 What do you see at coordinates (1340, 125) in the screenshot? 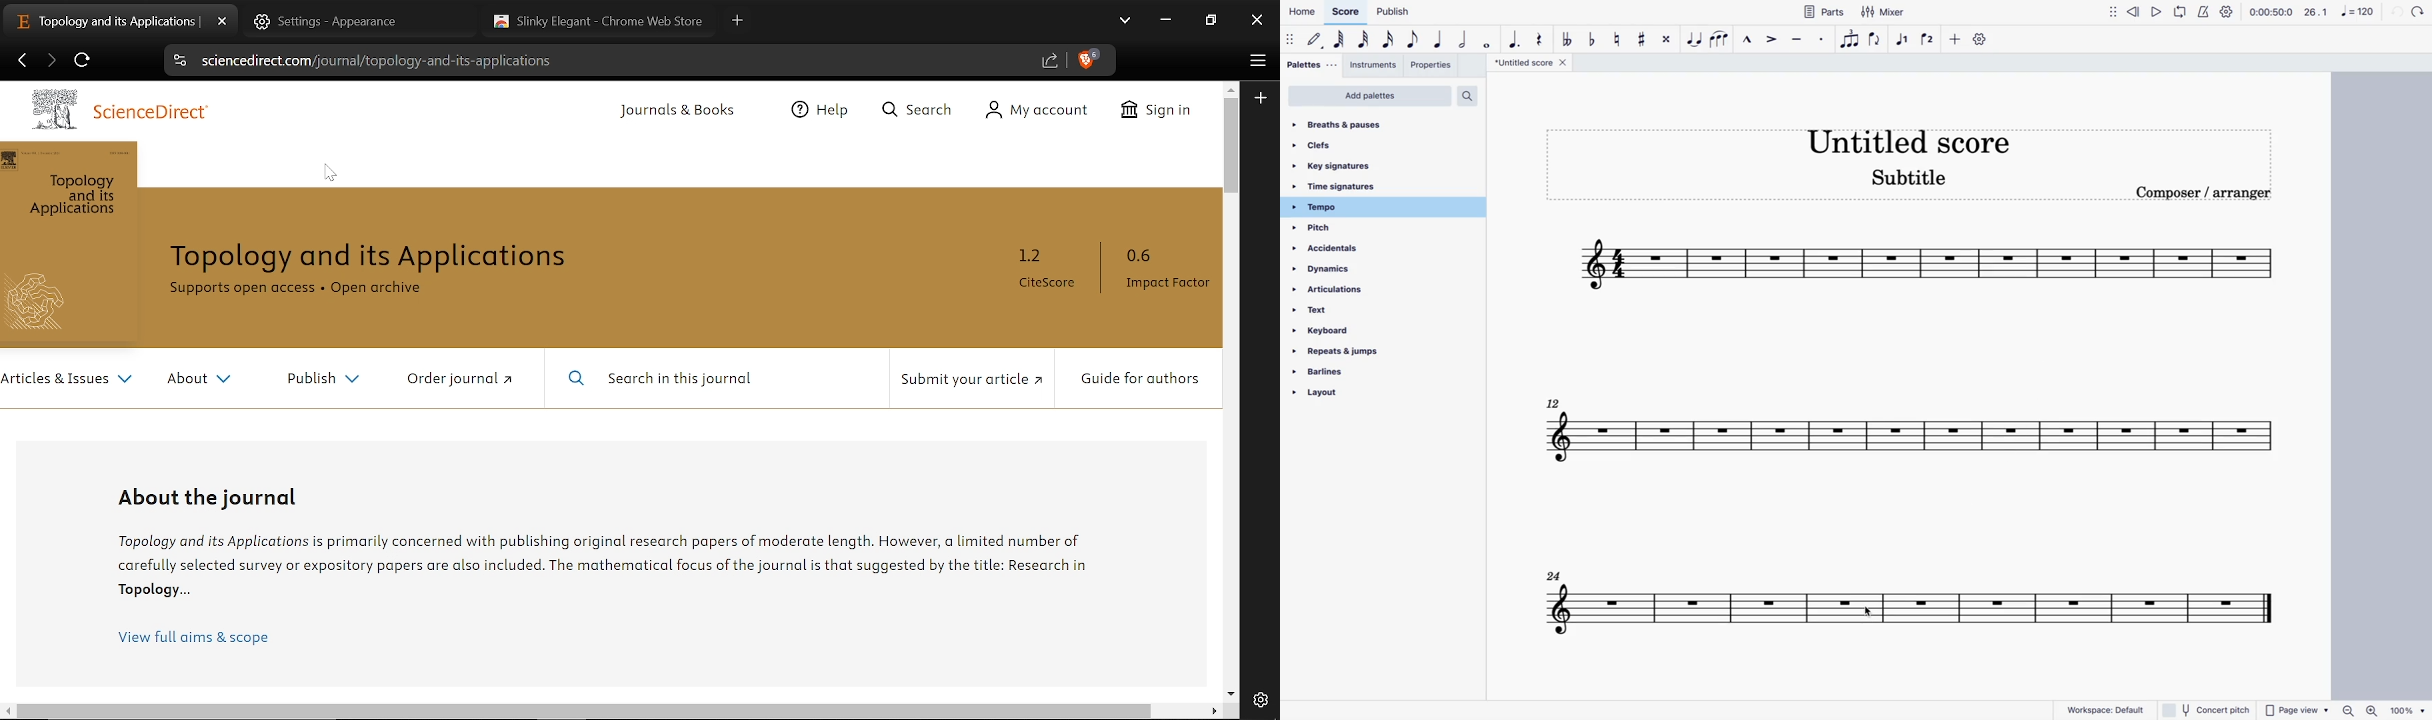
I see `breaths & pauses` at bounding box center [1340, 125].